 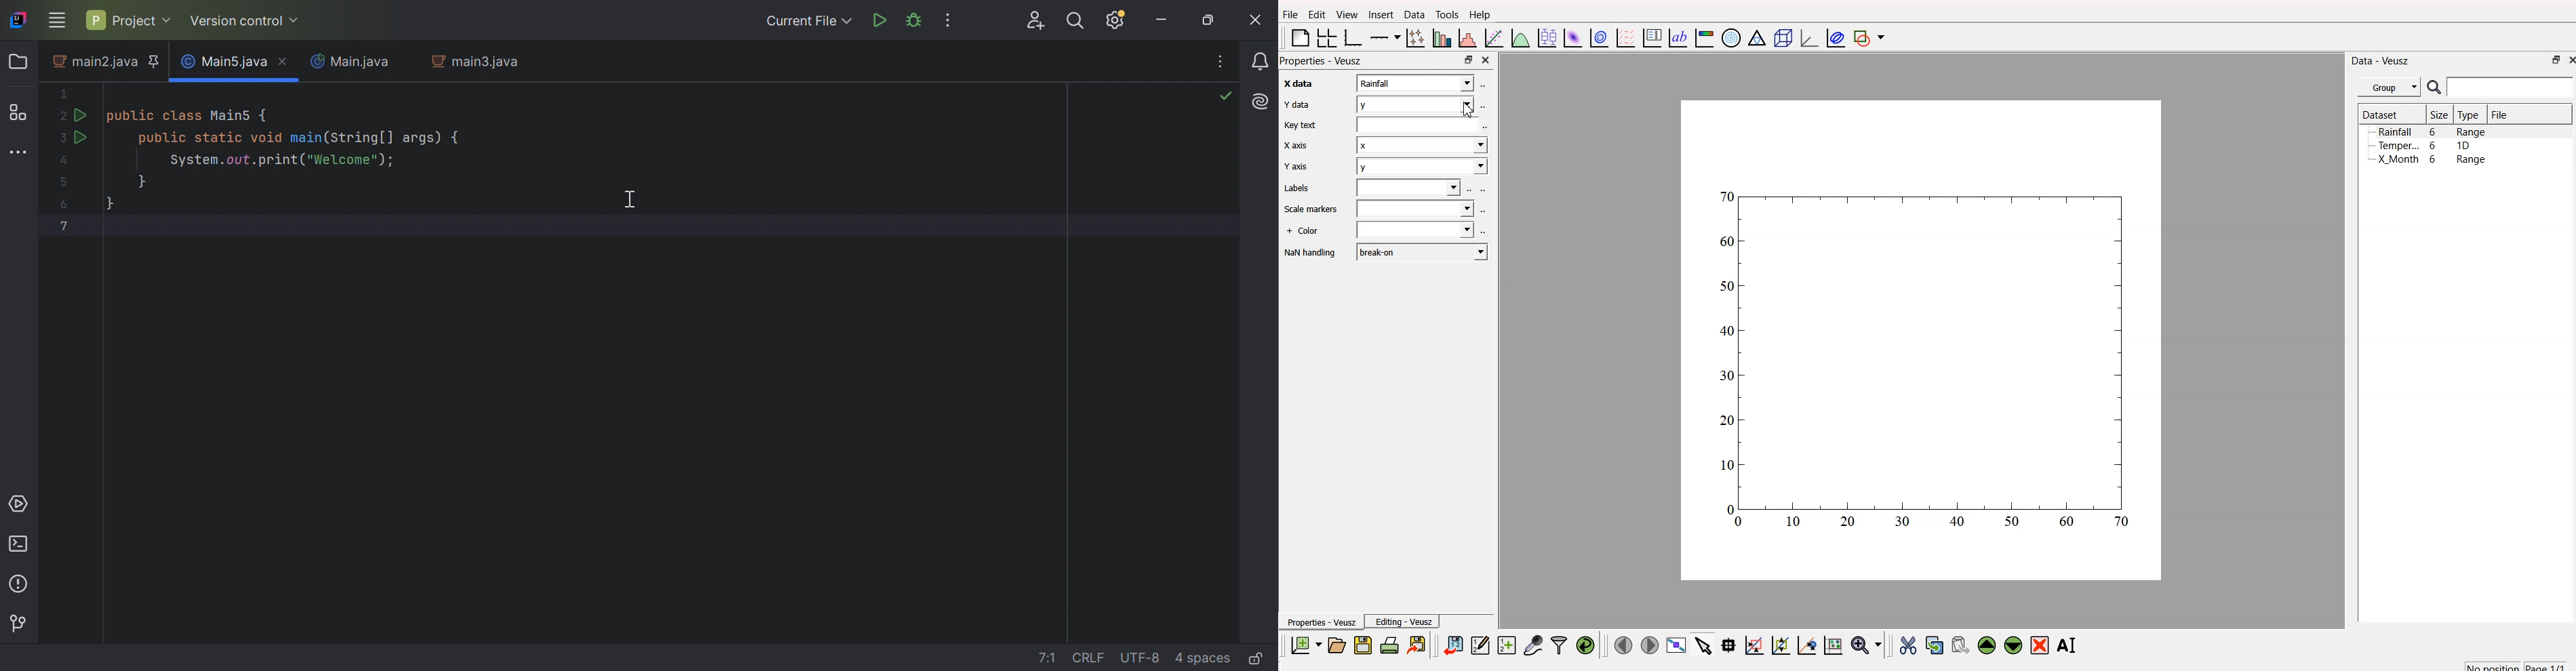 What do you see at coordinates (1727, 645) in the screenshot?
I see `read datapoint on graph` at bounding box center [1727, 645].